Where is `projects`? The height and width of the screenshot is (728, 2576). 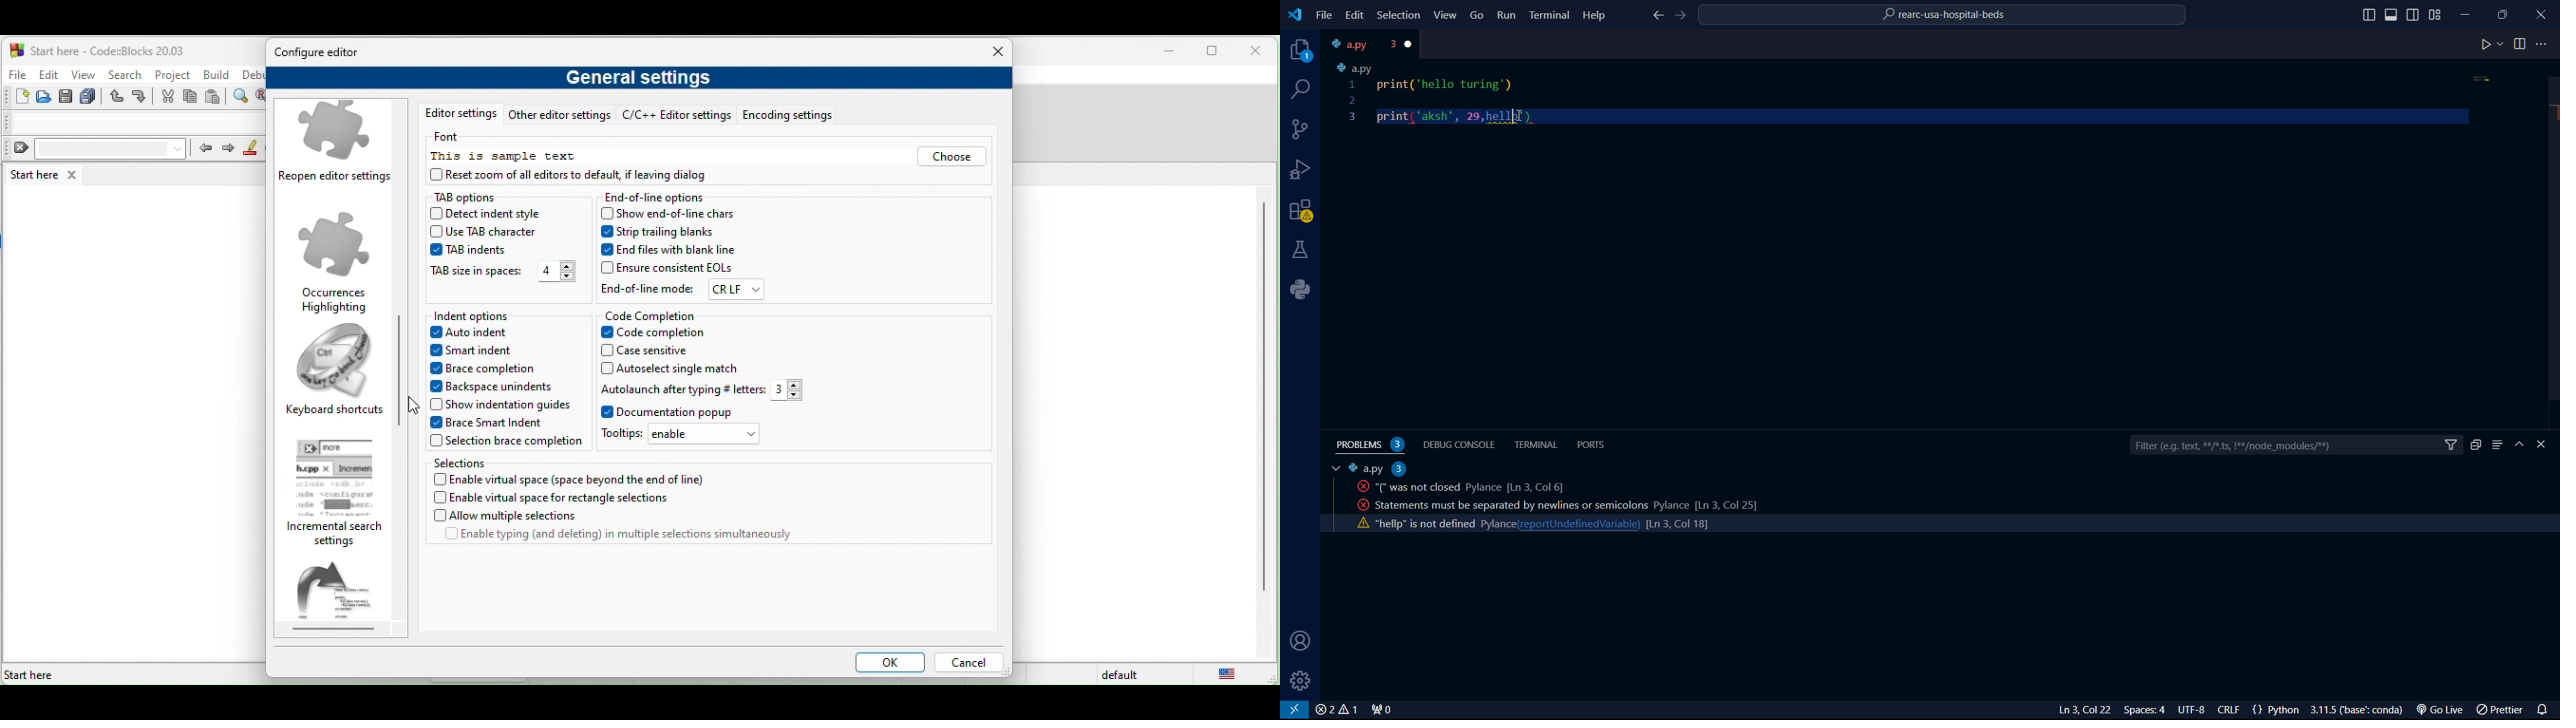 projects is located at coordinates (1297, 51).